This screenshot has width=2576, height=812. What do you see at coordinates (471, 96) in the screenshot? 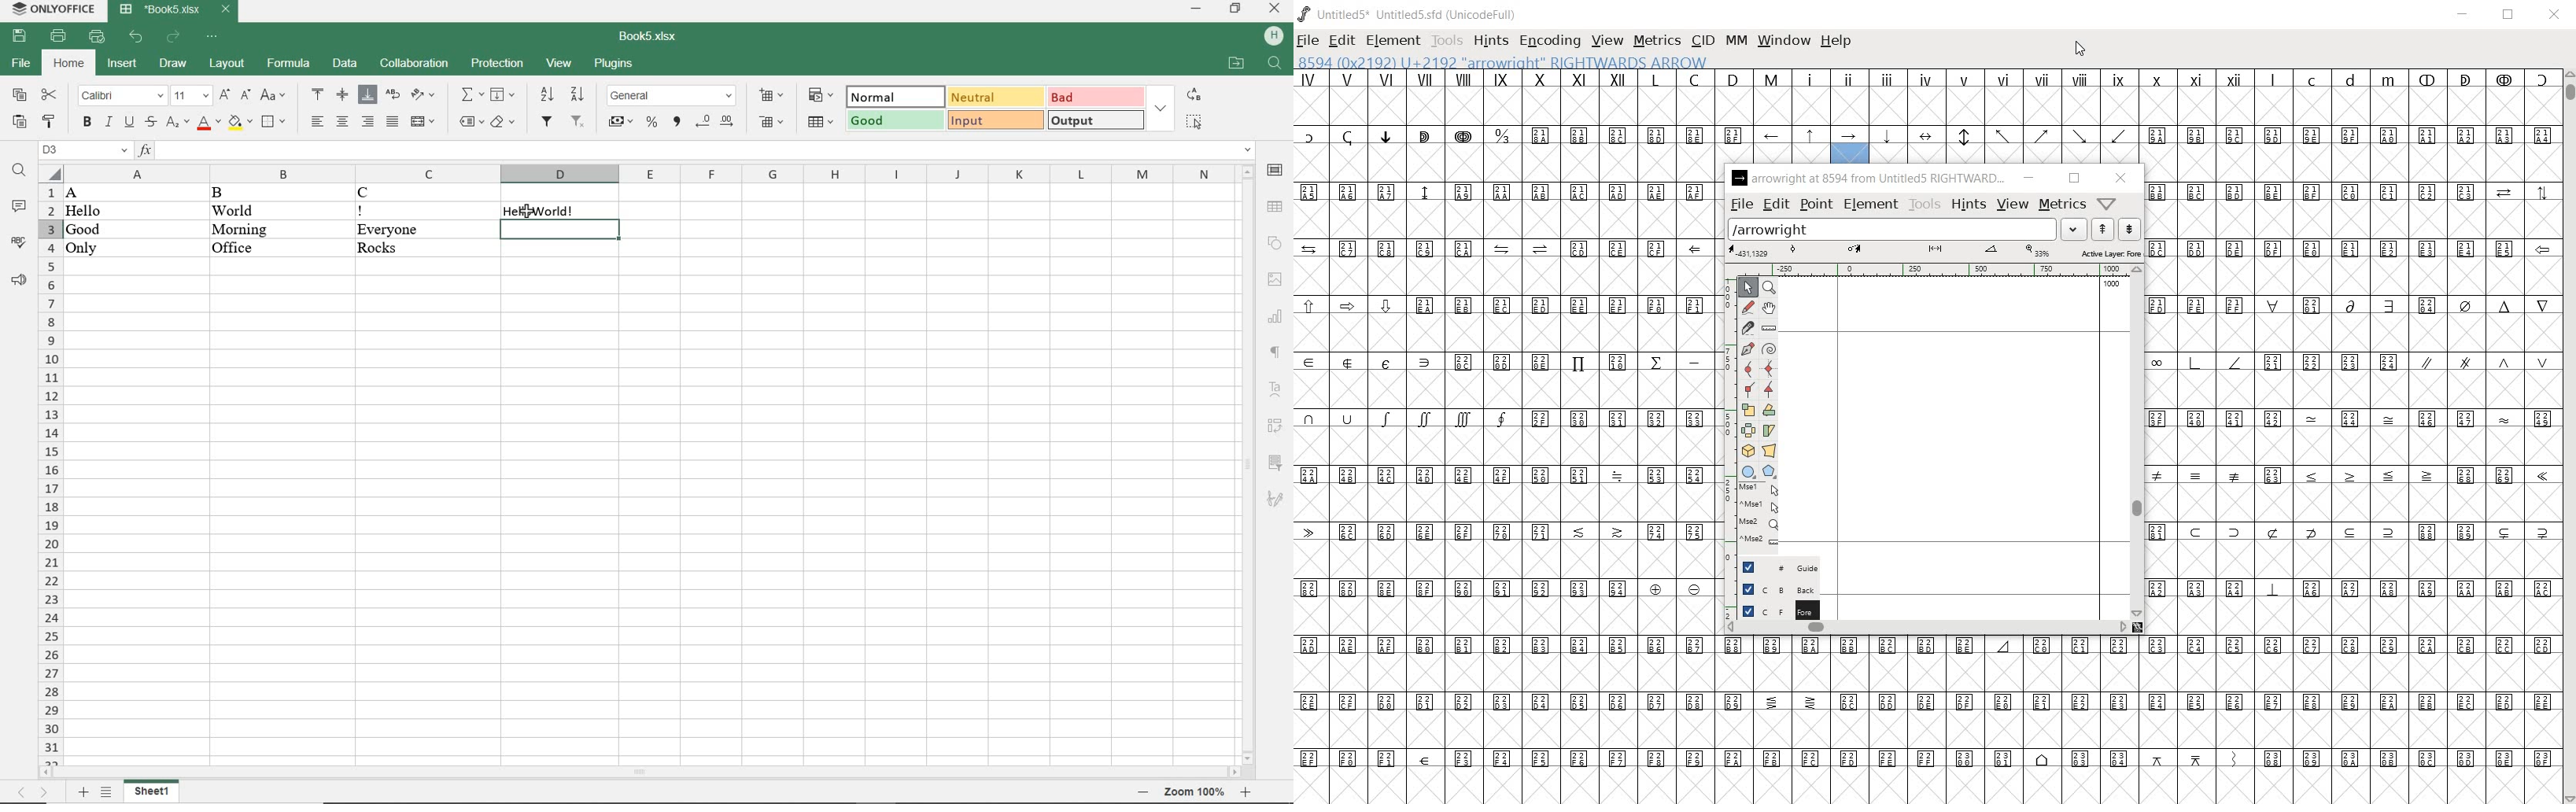
I see `INSERT FUNCTION` at bounding box center [471, 96].